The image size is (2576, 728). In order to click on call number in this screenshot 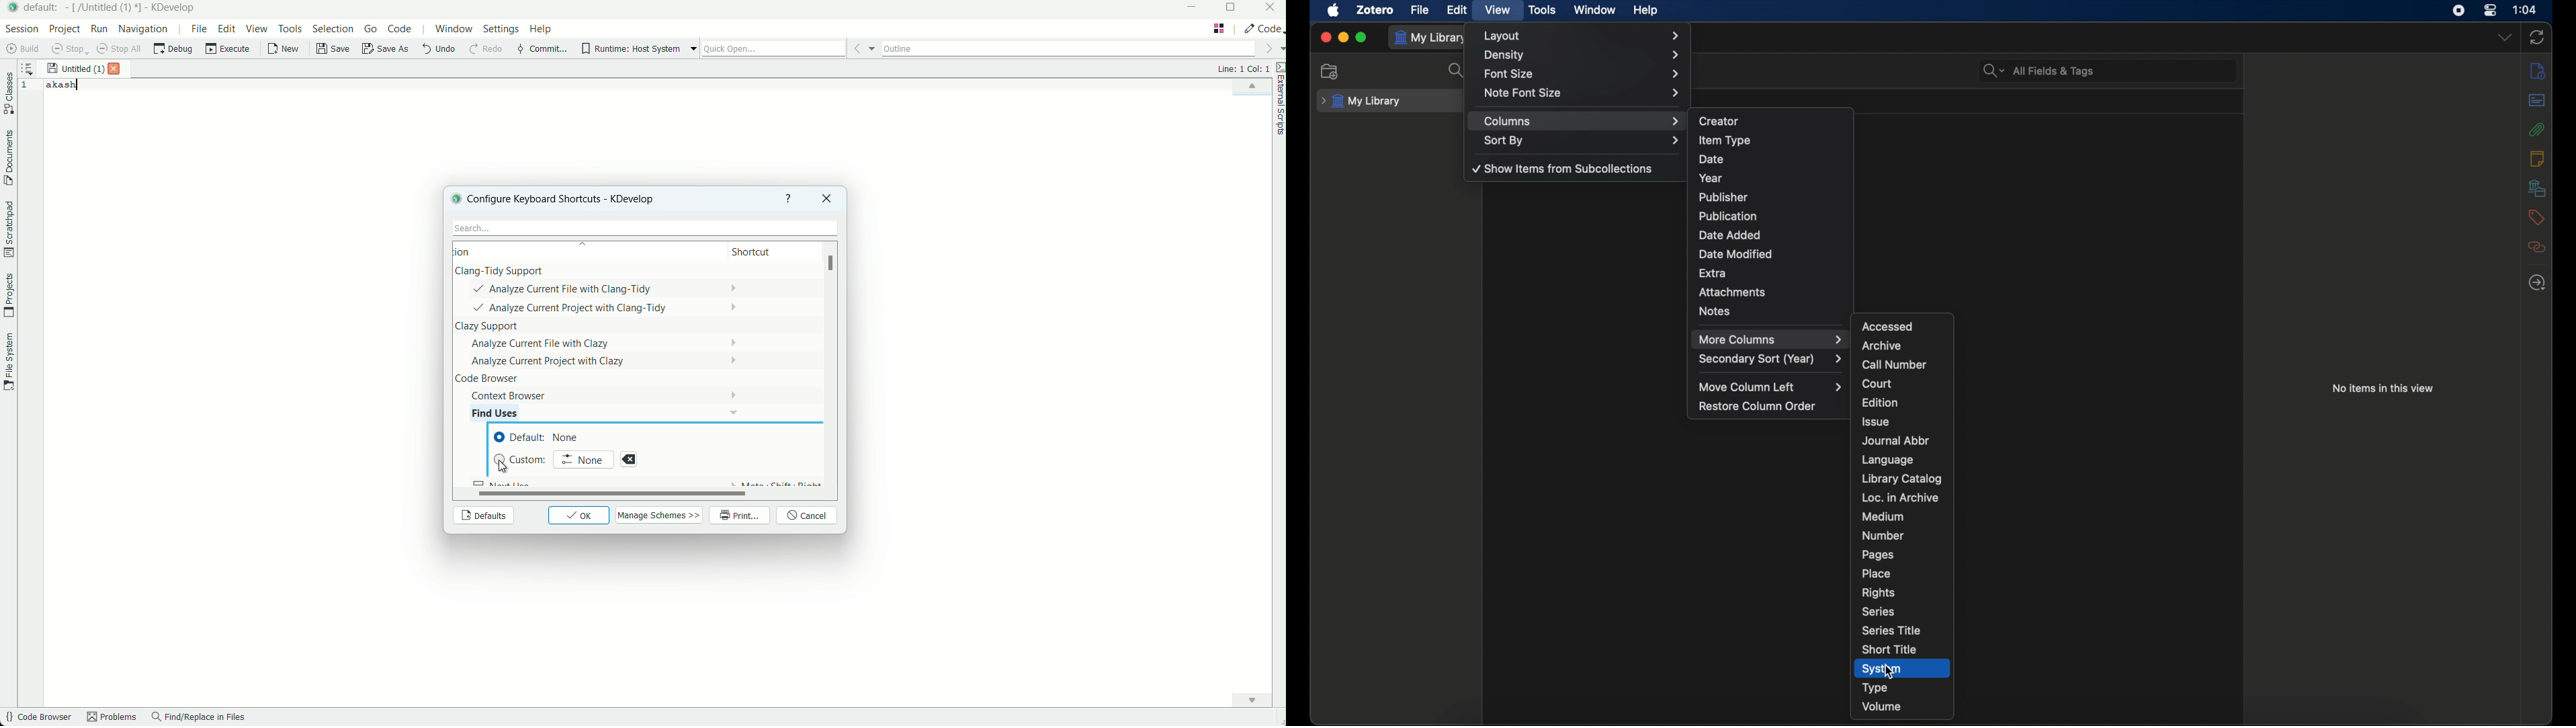, I will do `click(1895, 365)`.